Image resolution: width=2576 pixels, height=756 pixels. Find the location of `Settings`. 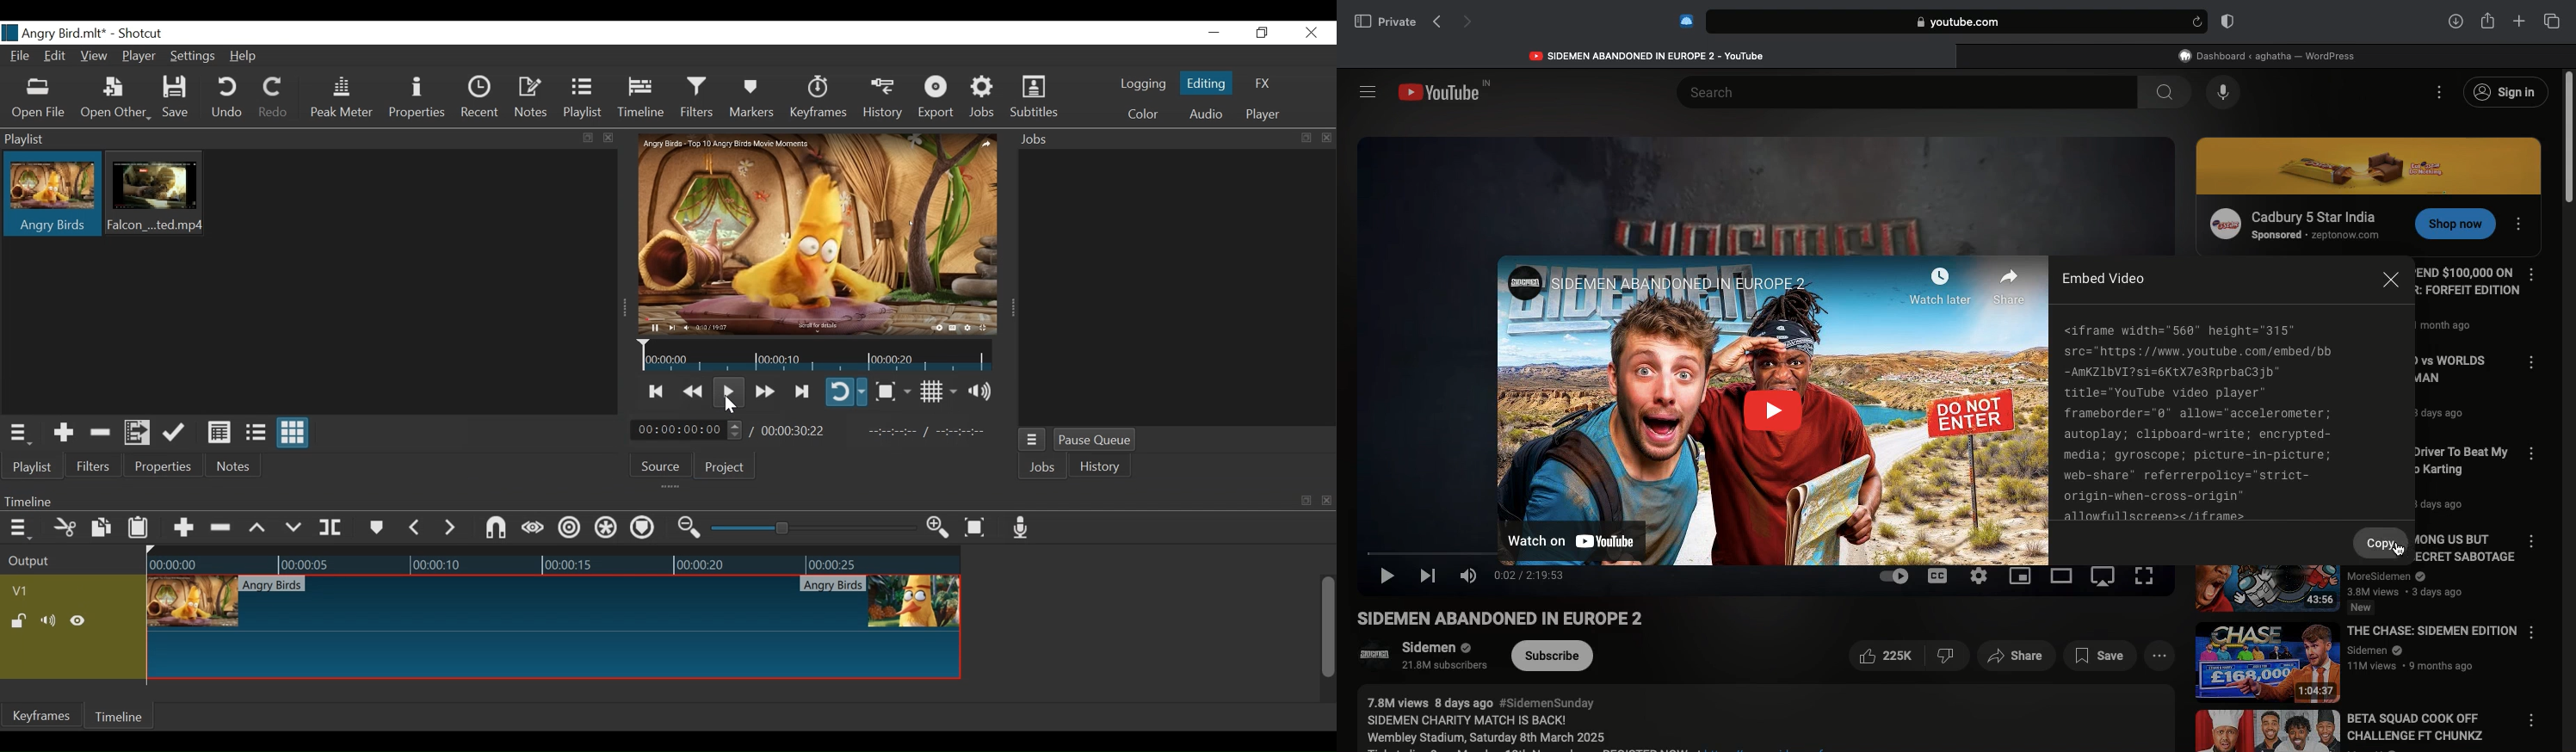

Settings is located at coordinates (195, 56).